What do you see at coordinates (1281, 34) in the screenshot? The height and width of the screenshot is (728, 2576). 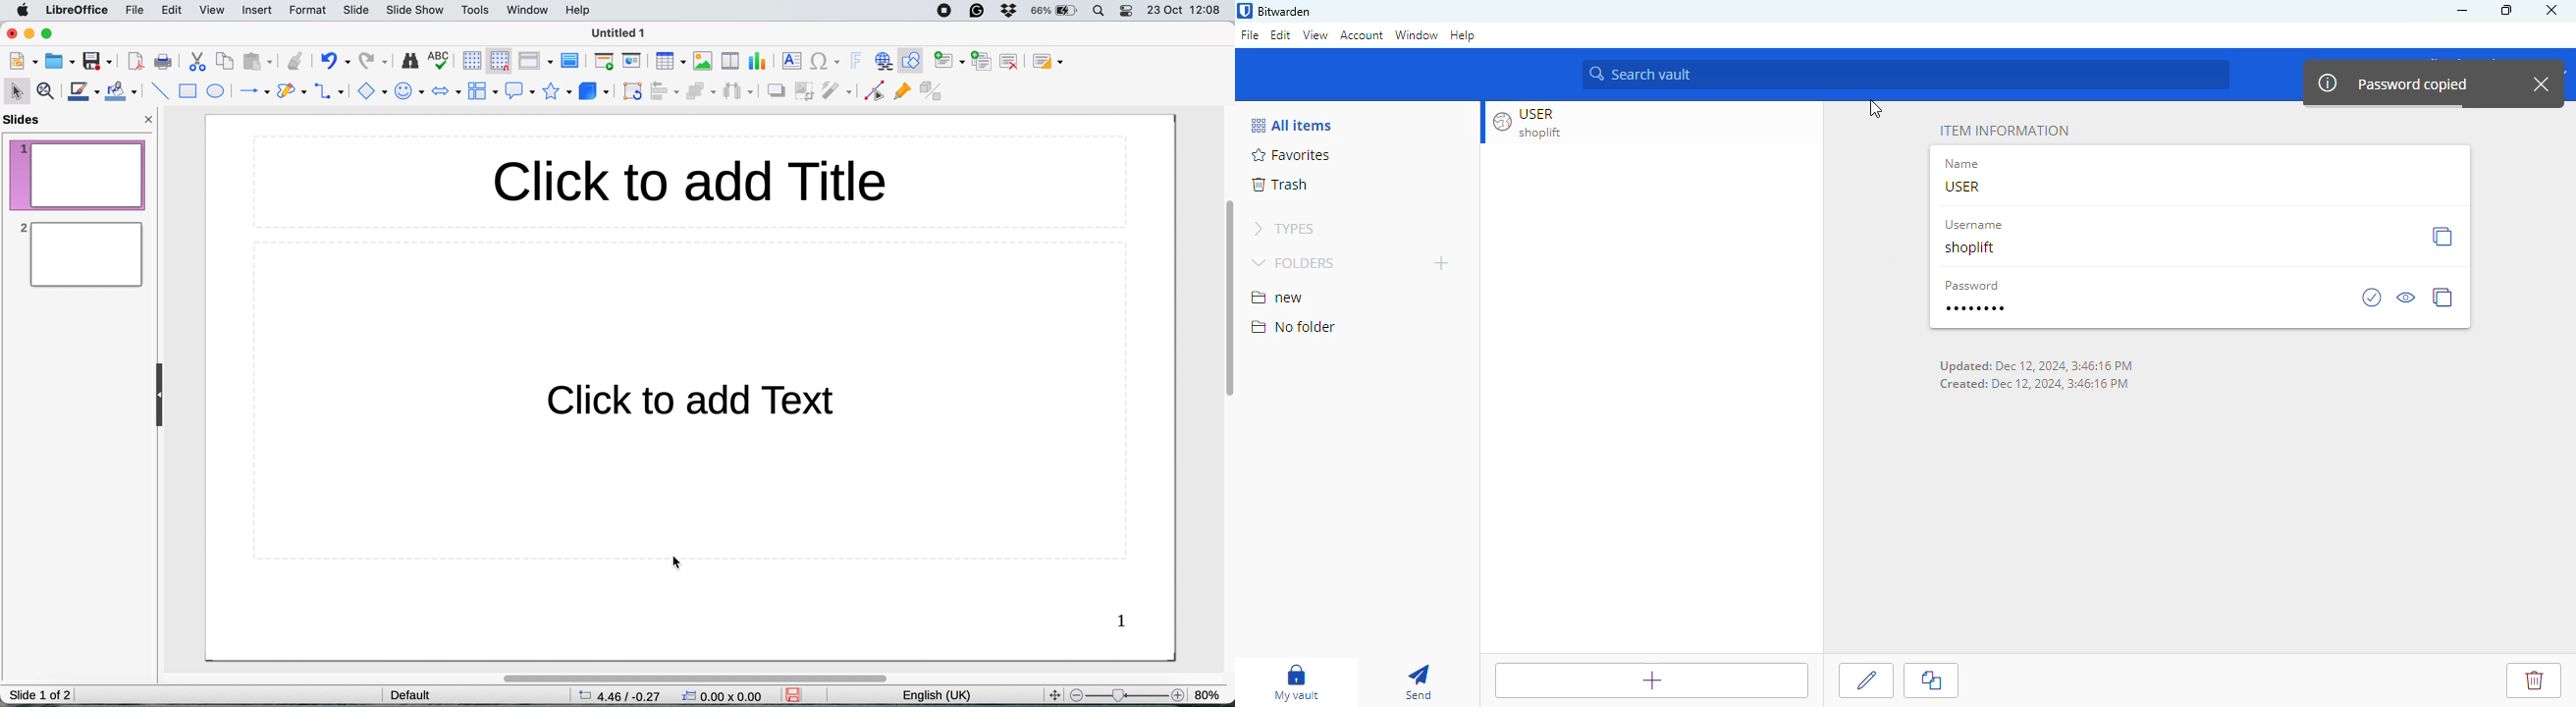 I see `edit` at bounding box center [1281, 34].